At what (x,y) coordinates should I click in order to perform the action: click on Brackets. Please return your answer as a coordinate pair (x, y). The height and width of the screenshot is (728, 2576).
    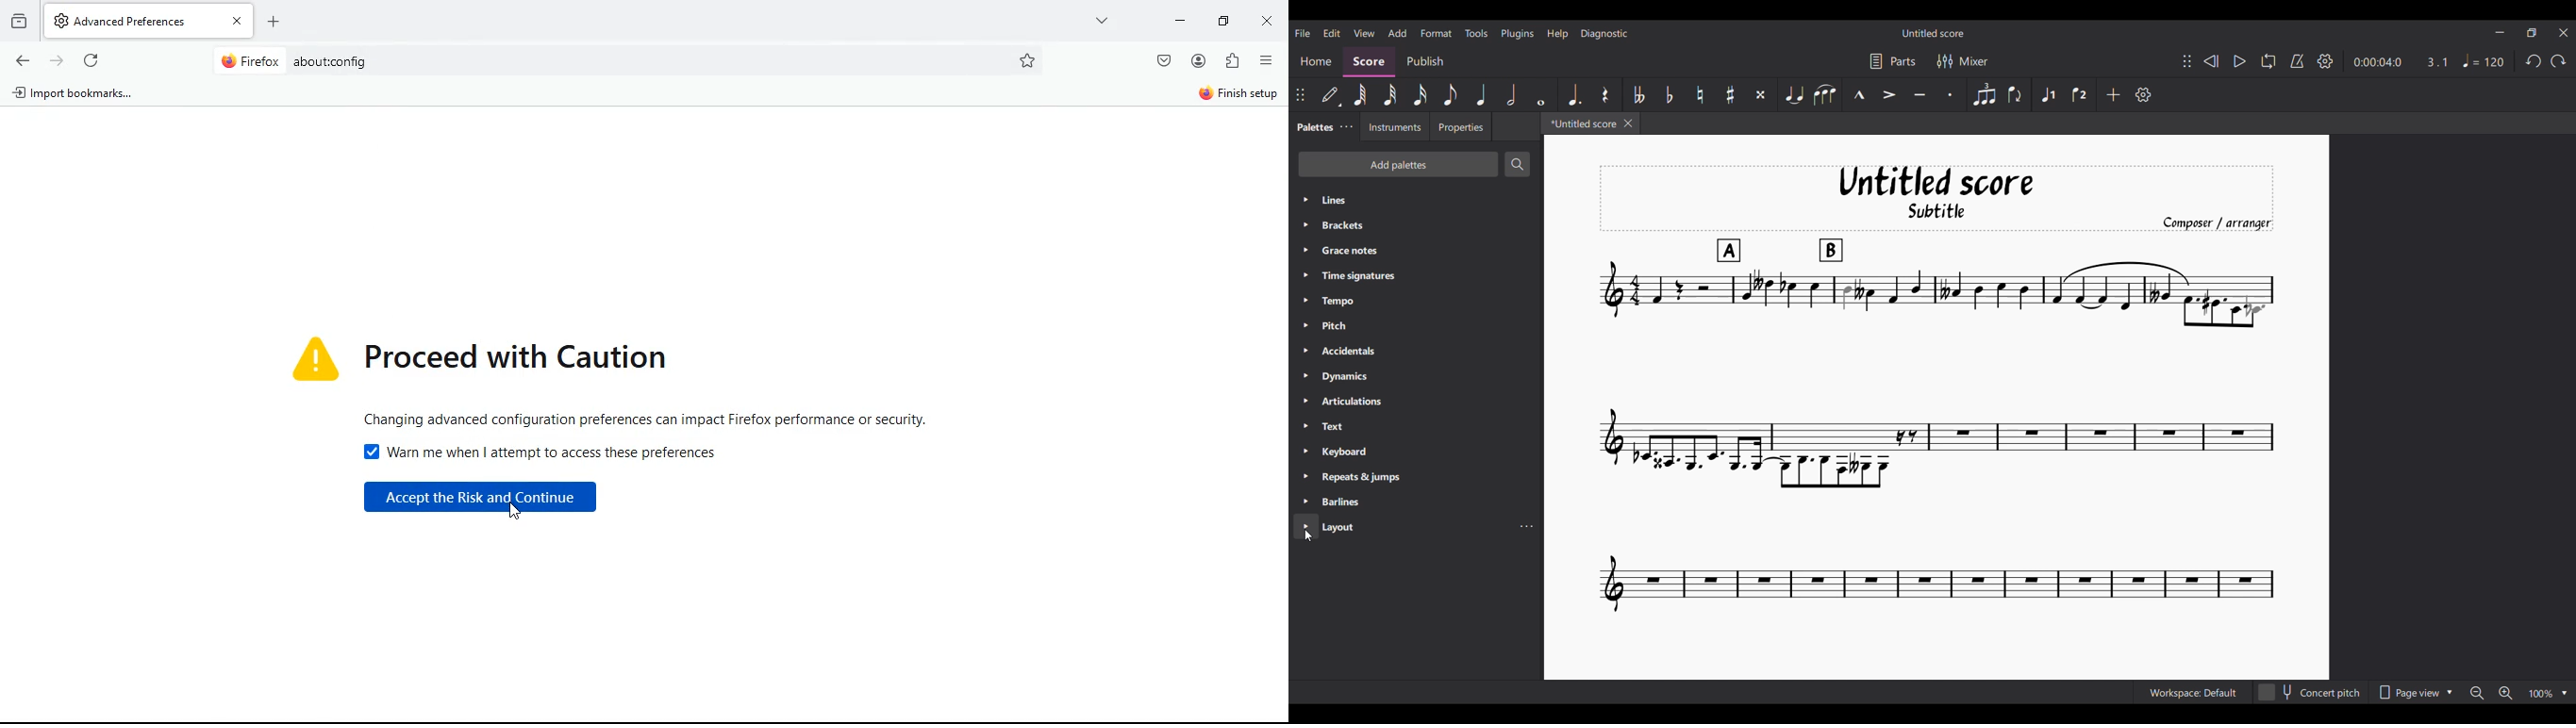
    Looking at the image, I should click on (1415, 225).